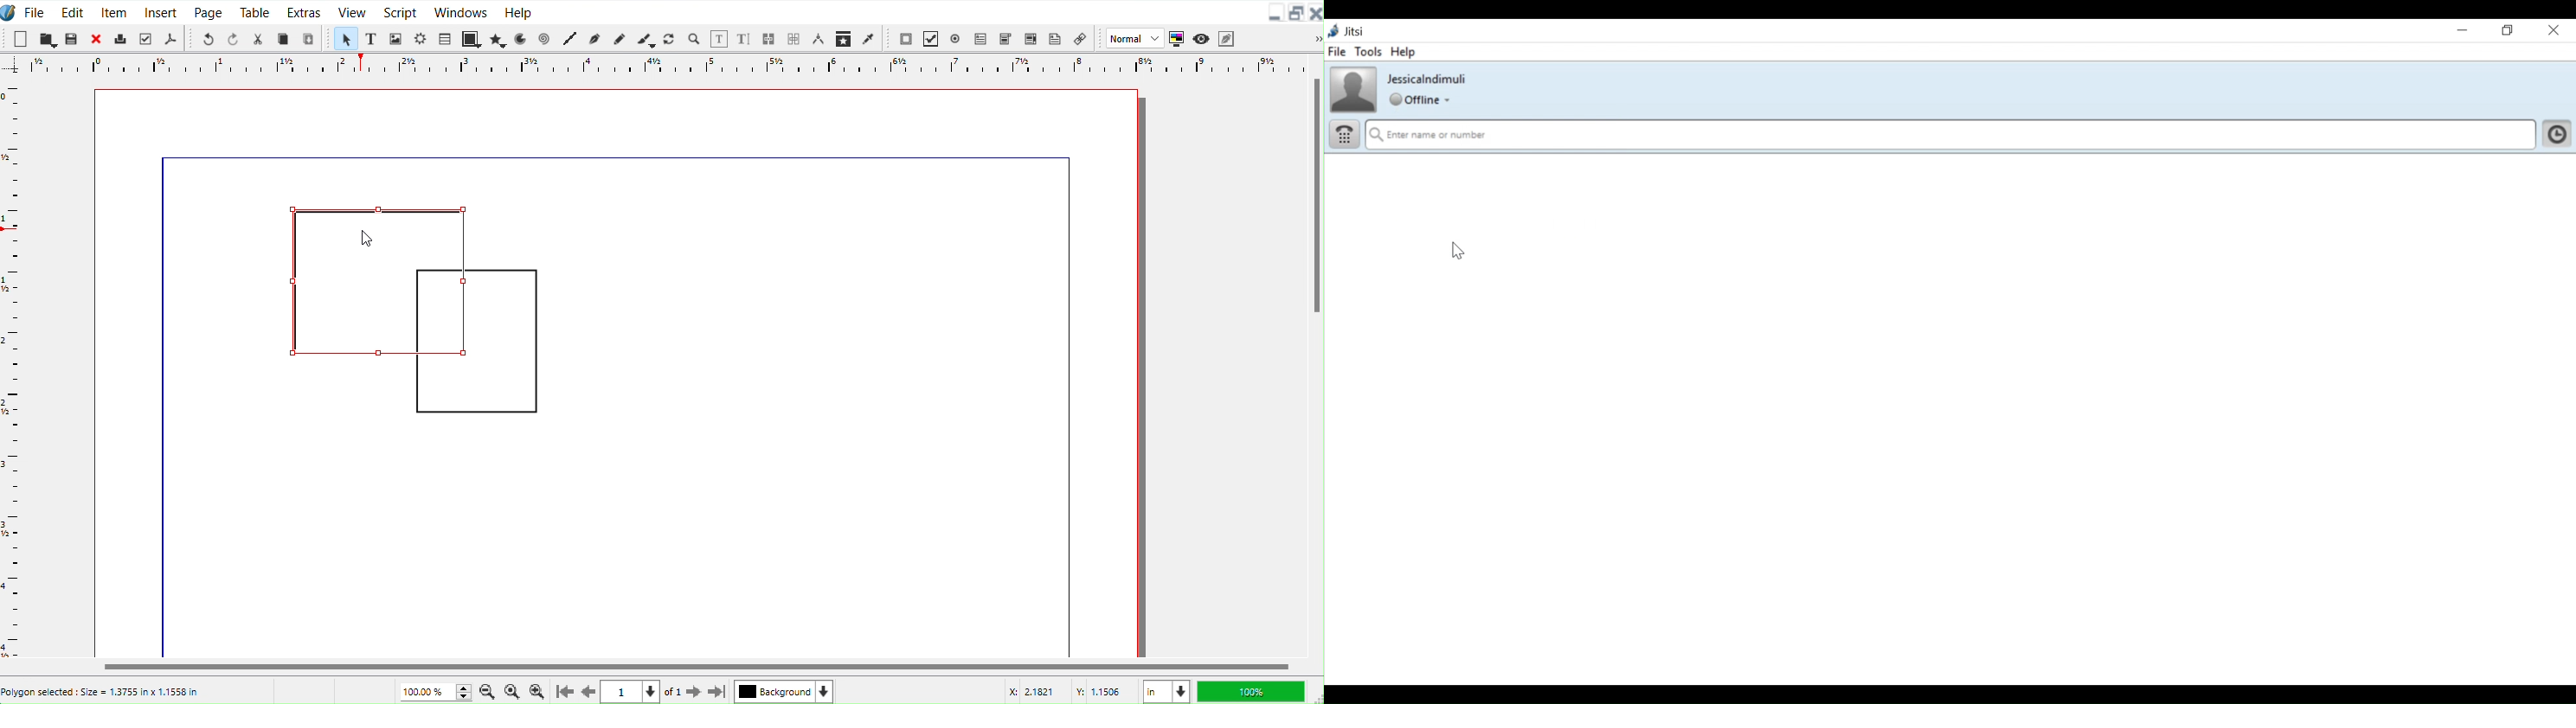  What do you see at coordinates (350, 11) in the screenshot?
I see `View` at bounding box center [350, 11].